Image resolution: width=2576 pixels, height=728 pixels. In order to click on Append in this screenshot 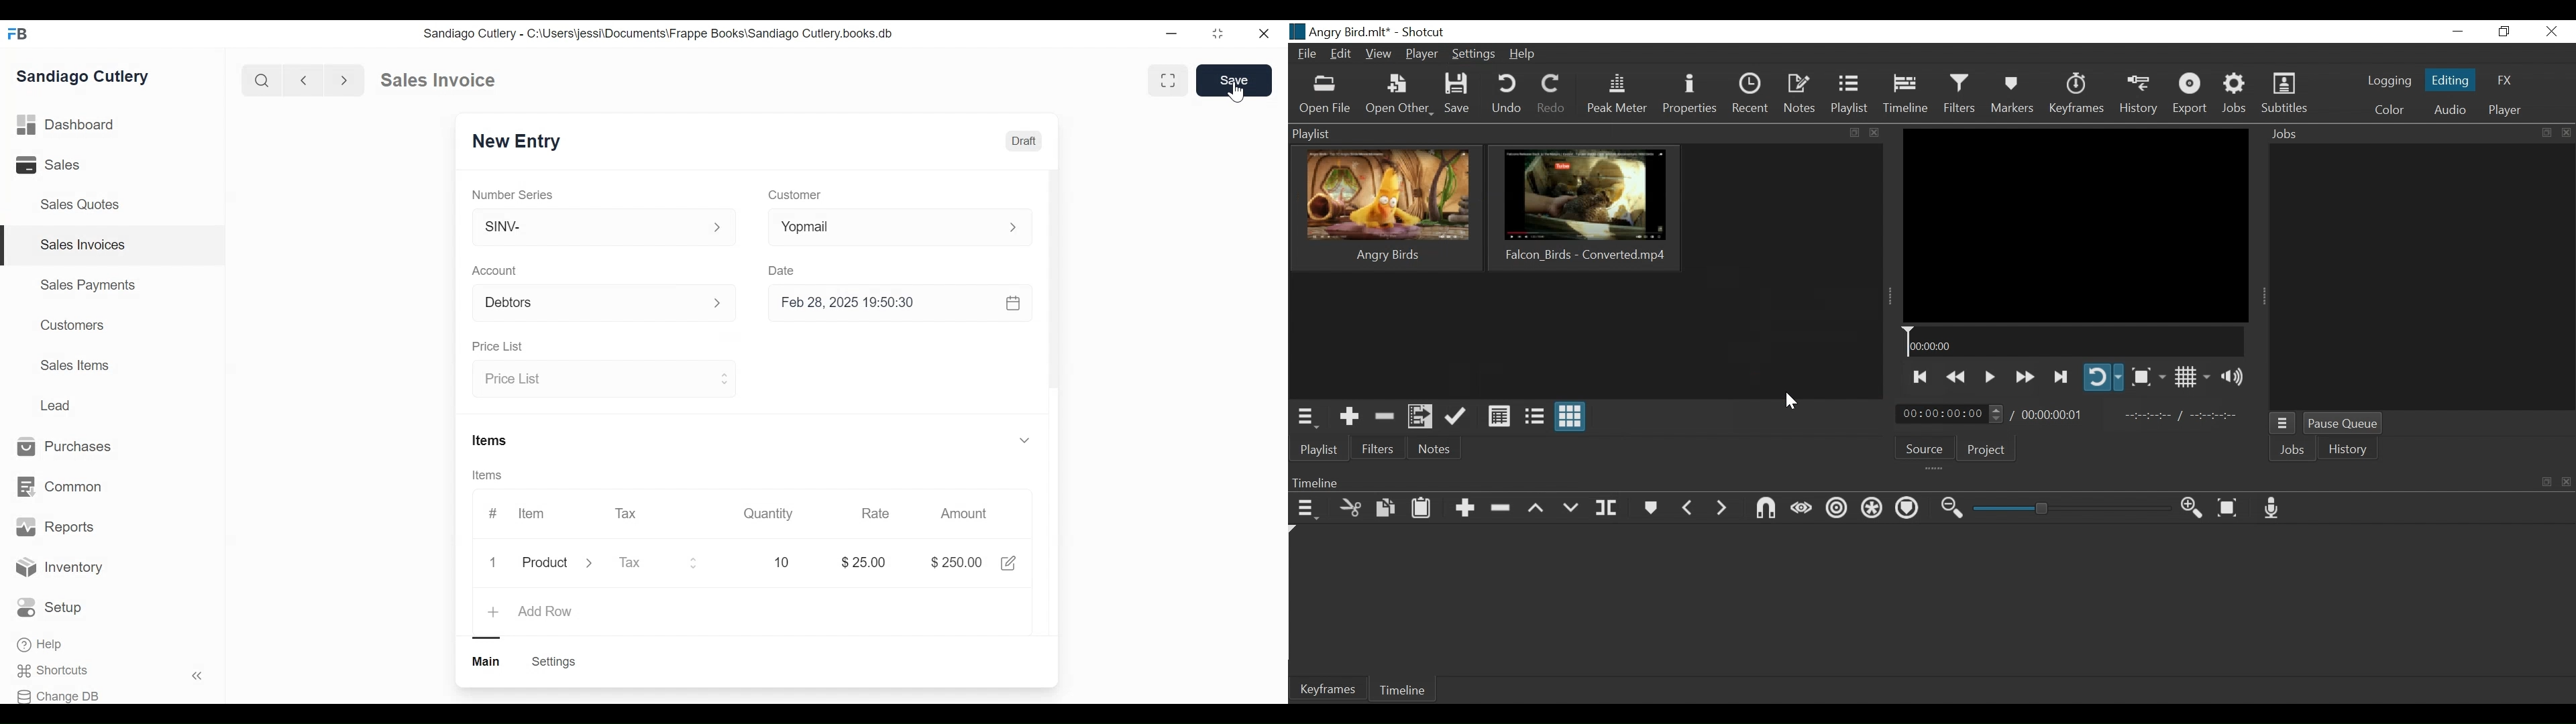, I will do `click(1466, 509)`.